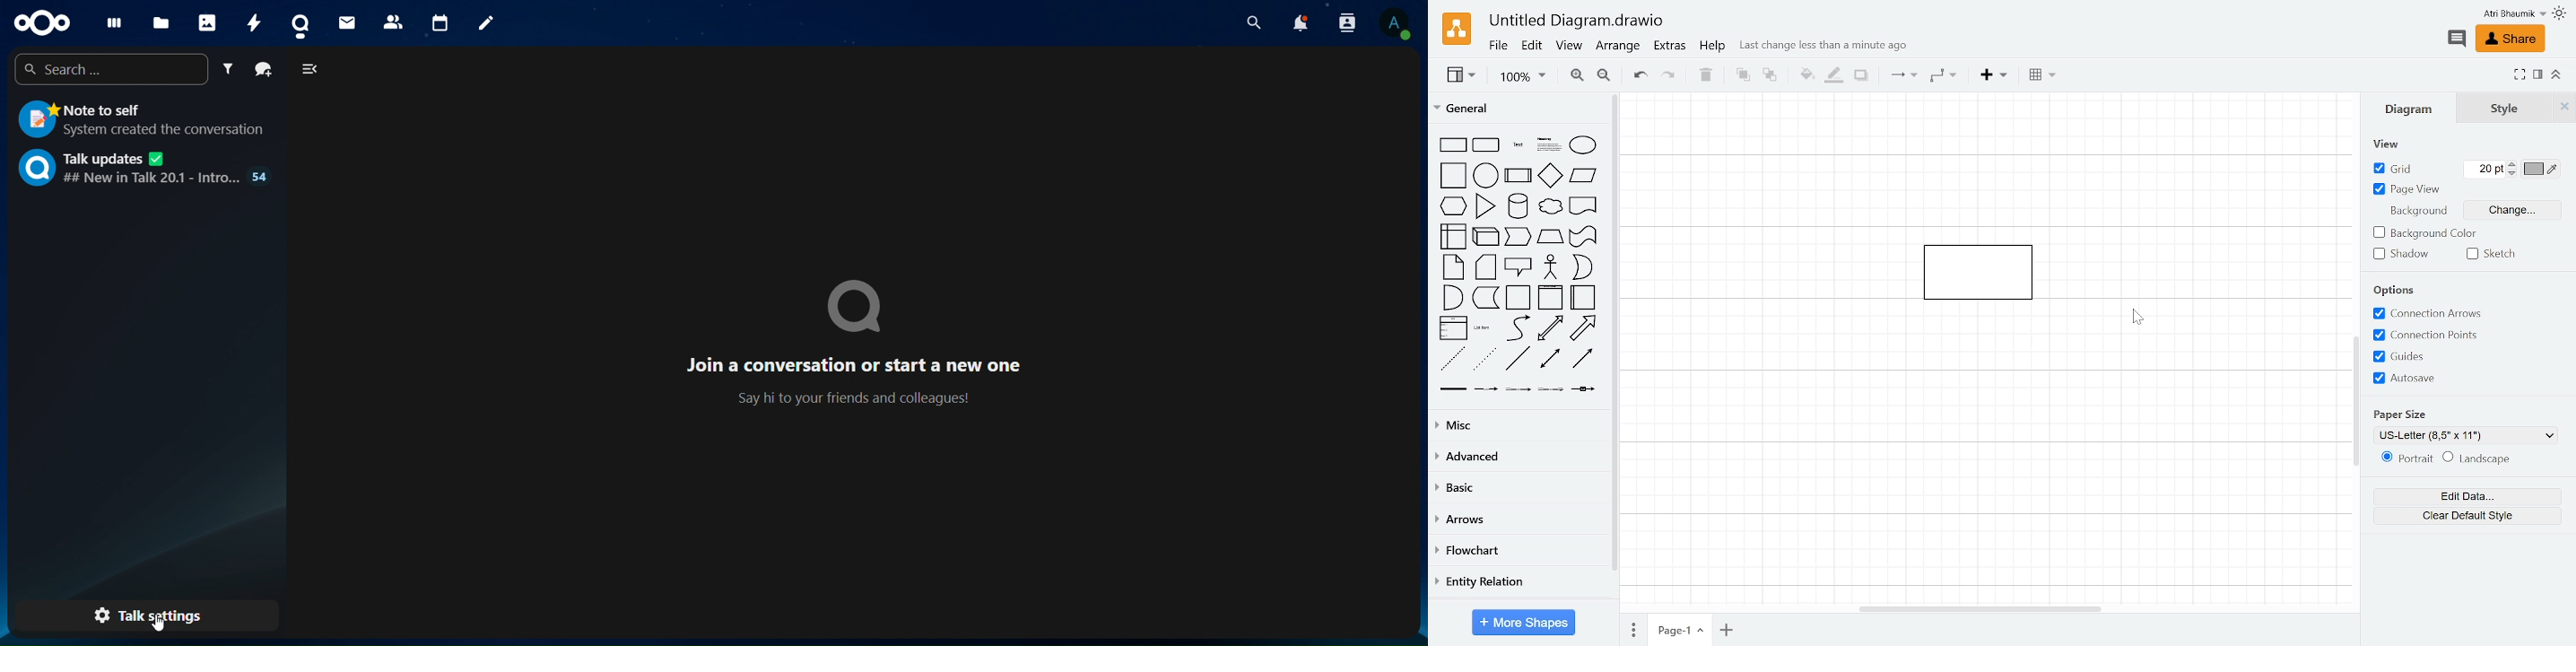 The height and width of the screenshot is (672, 2576). I want to click on Shadow, so click(1861, 75).